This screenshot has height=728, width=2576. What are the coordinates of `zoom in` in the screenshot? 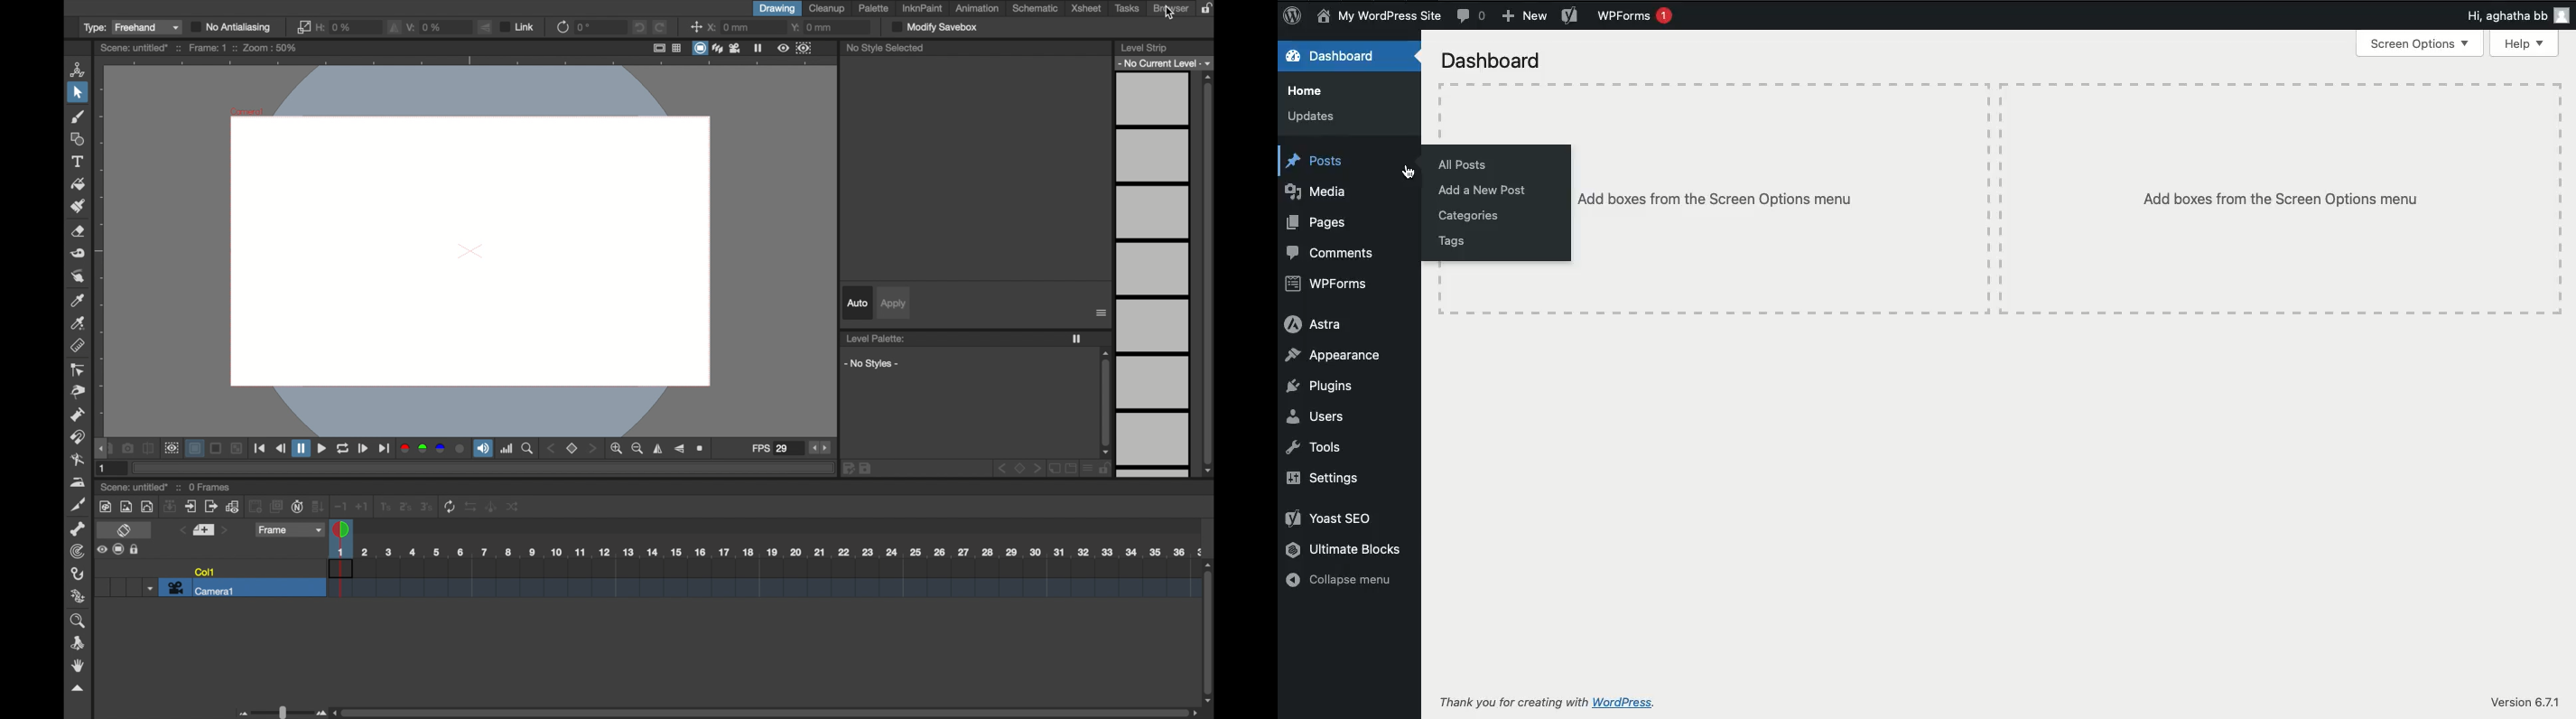 It's located at (616, 449).